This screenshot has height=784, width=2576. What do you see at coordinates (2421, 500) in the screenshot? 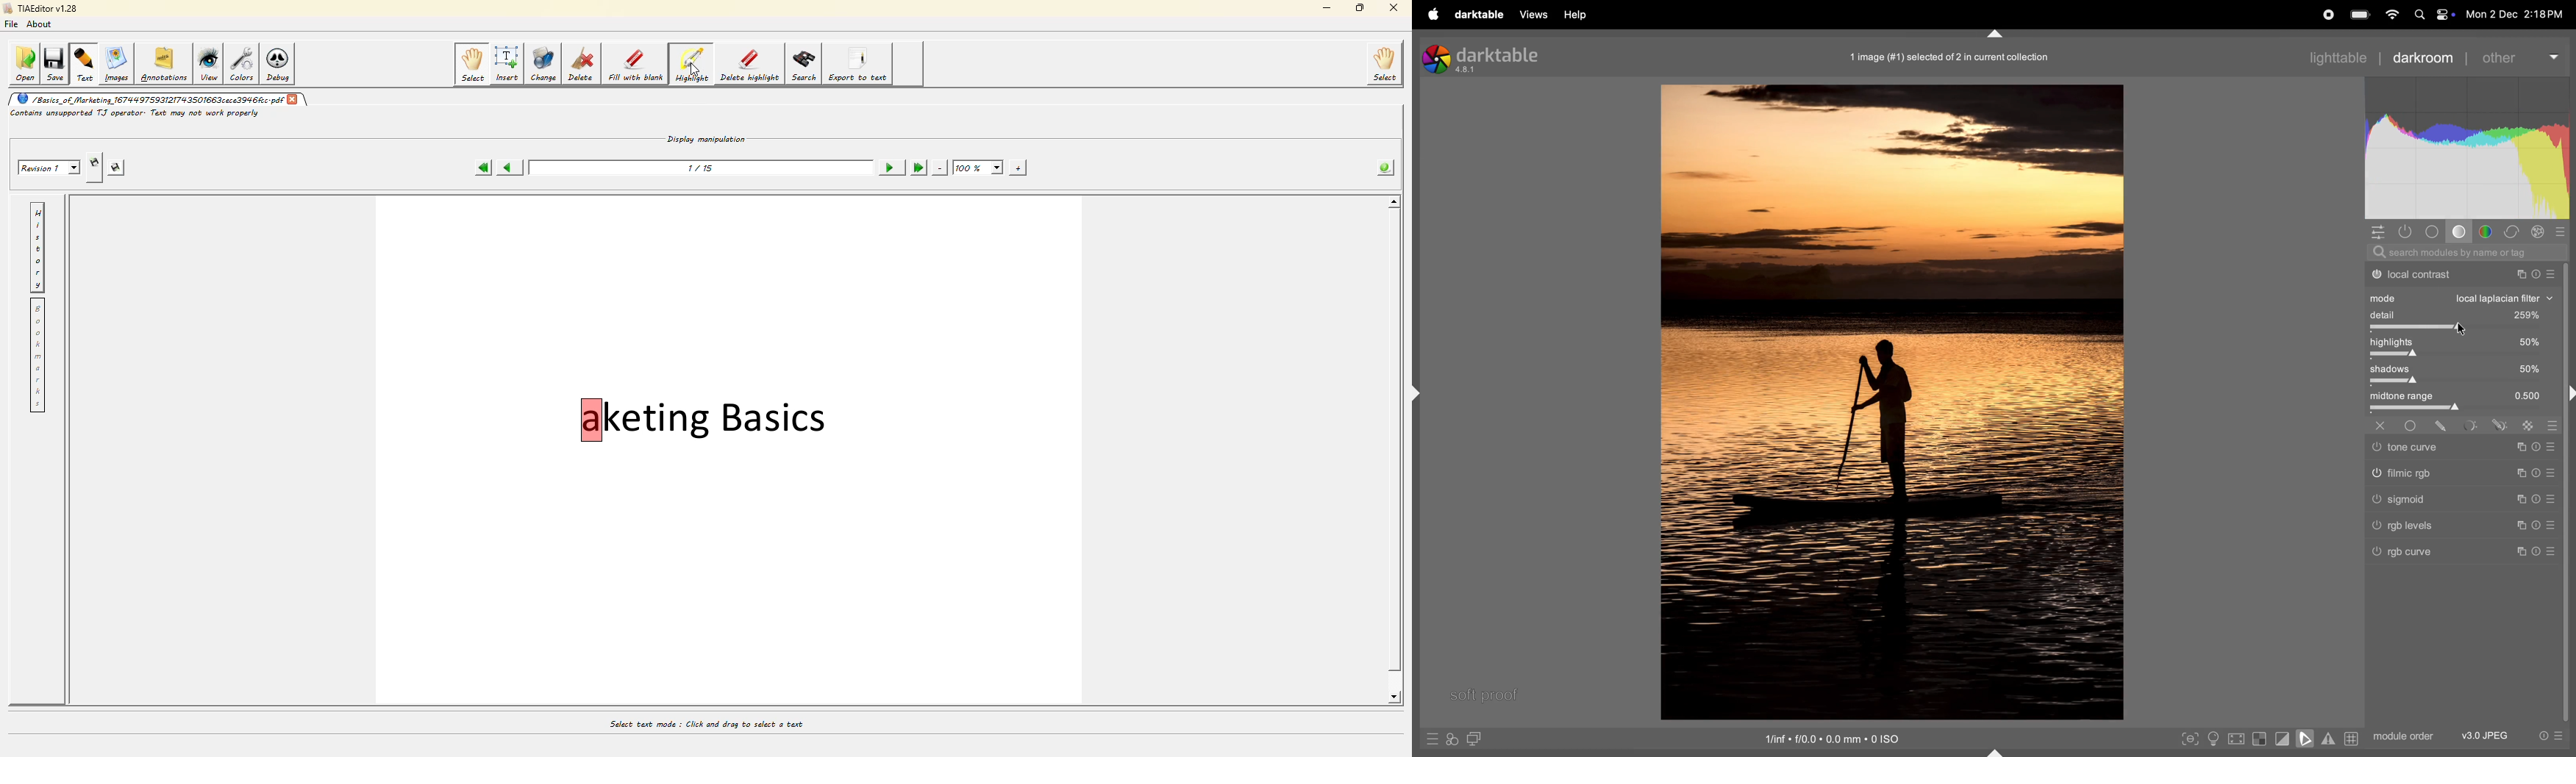
I see `` at bounding box center [2421, 500].